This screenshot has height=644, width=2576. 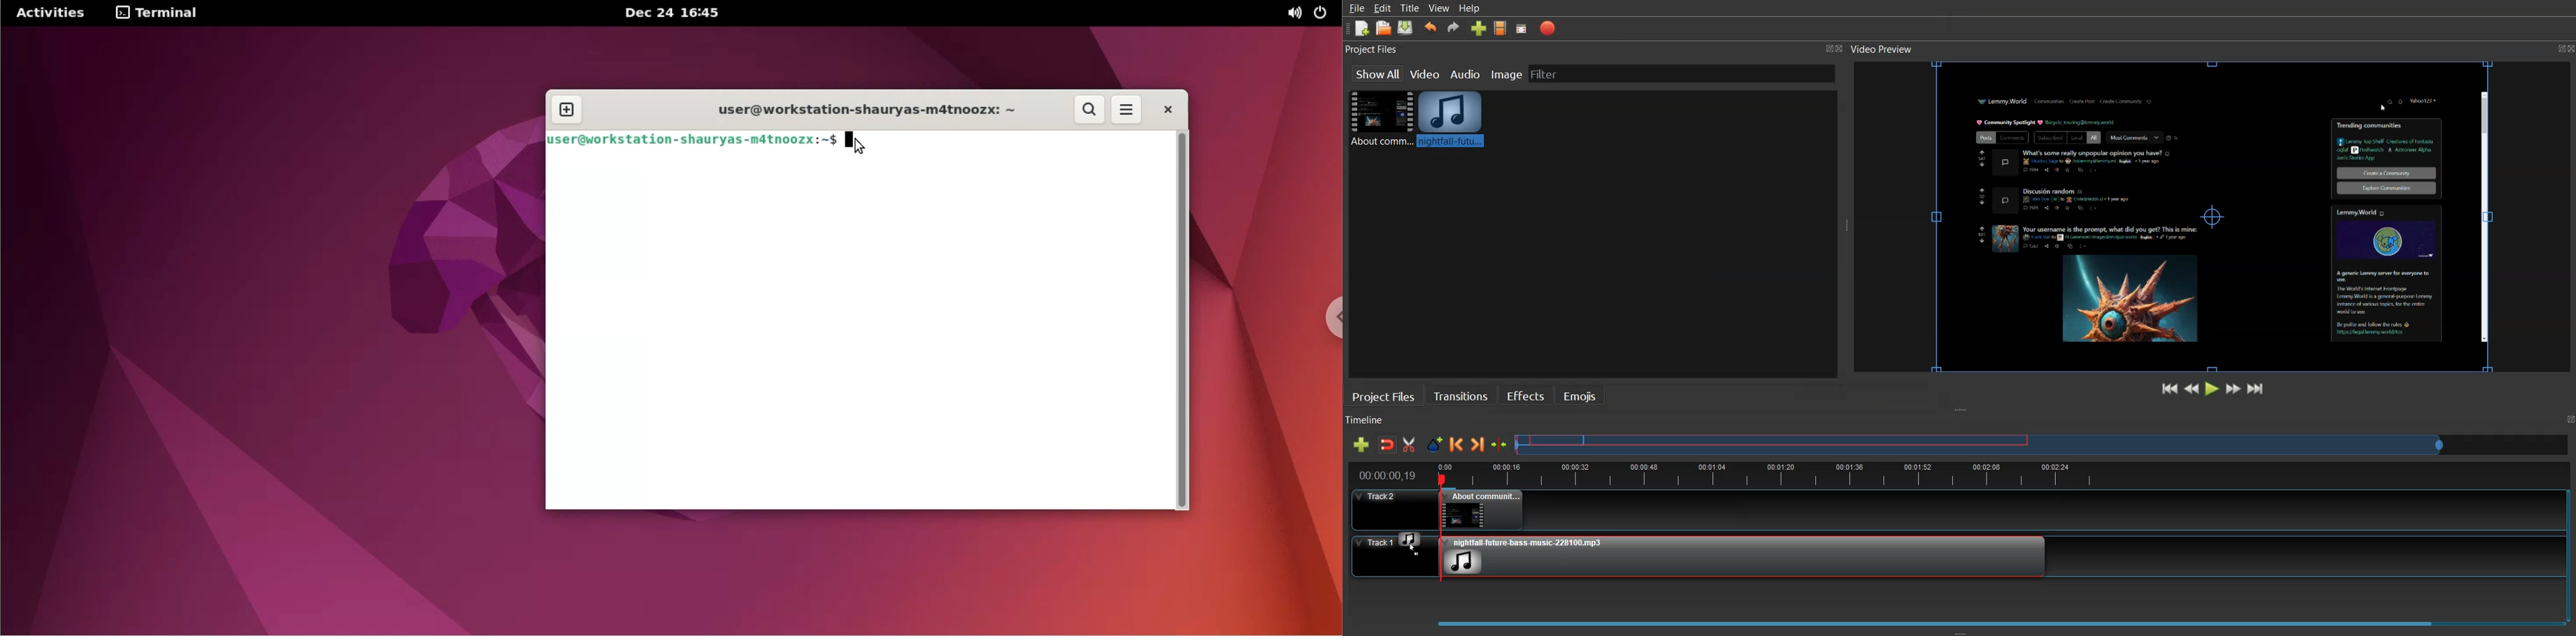 I want to click on Audio clip added, so click(x=1744, y=556).